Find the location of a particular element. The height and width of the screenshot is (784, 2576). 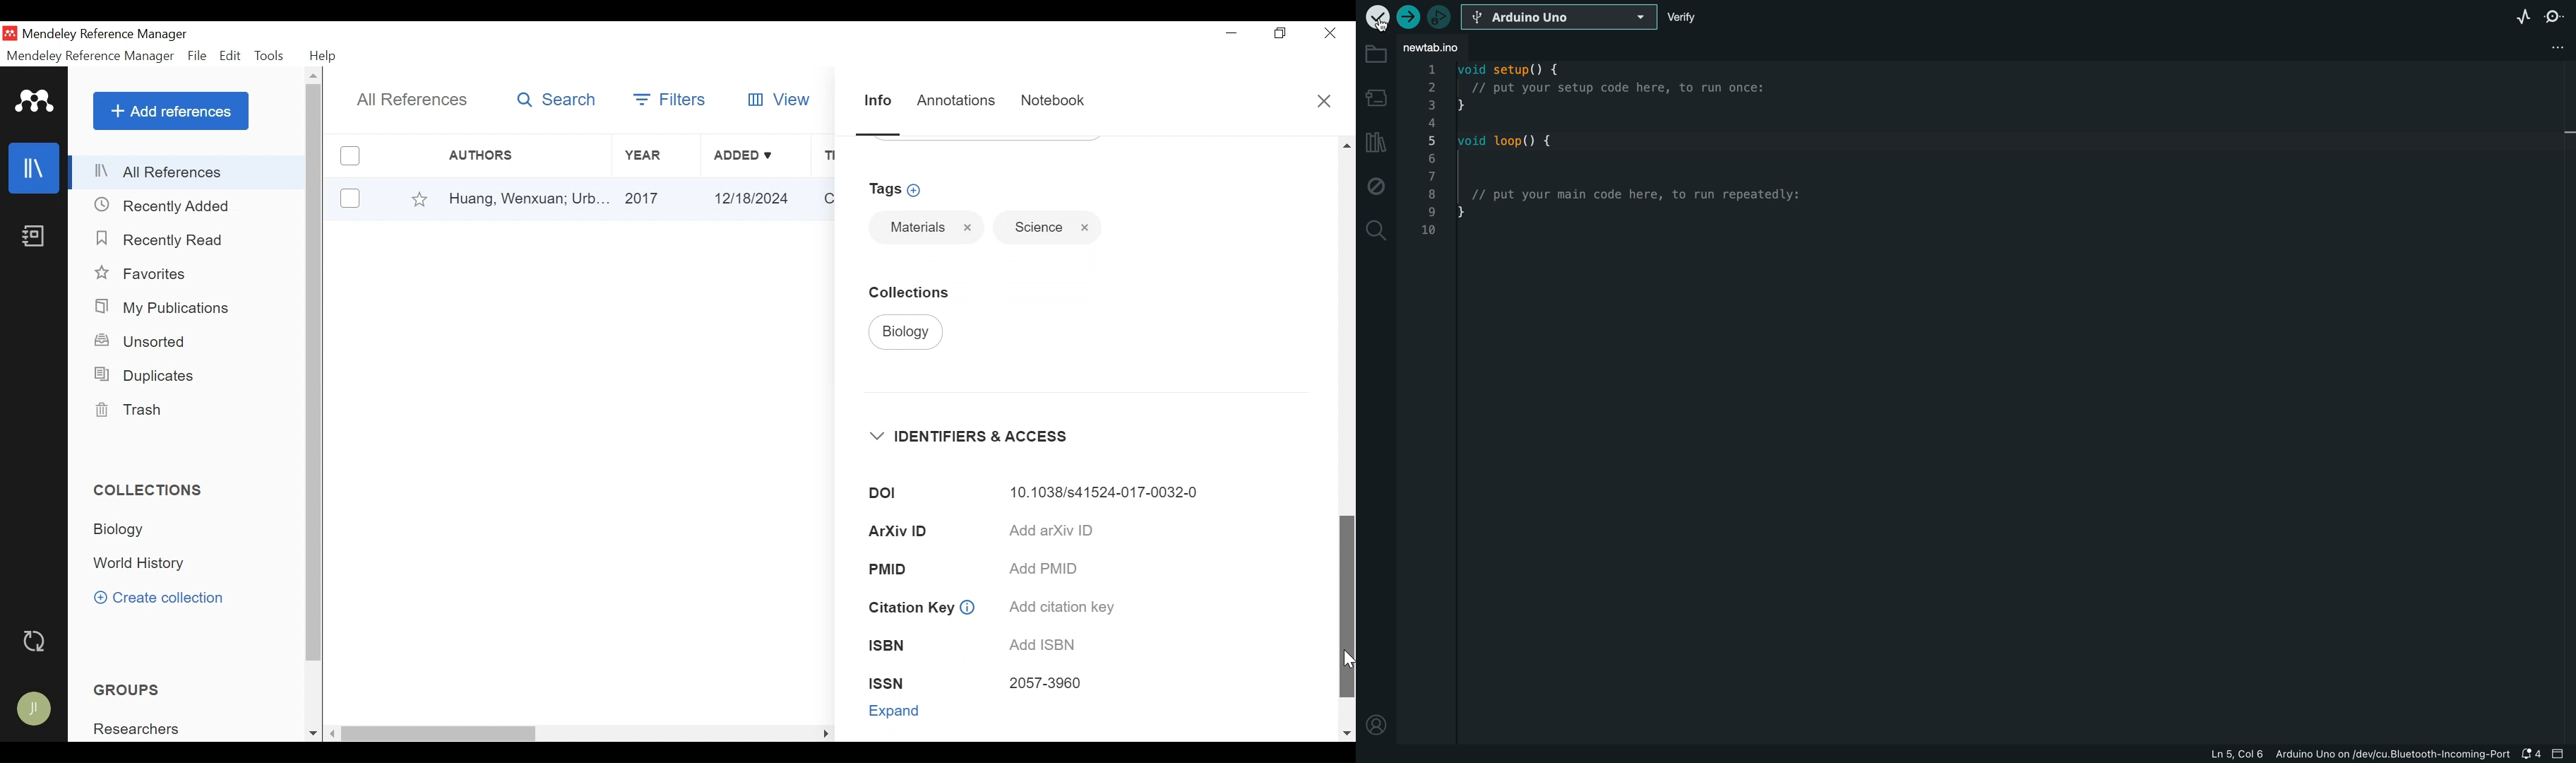

Recently Added is located at coordinates (166, 206).